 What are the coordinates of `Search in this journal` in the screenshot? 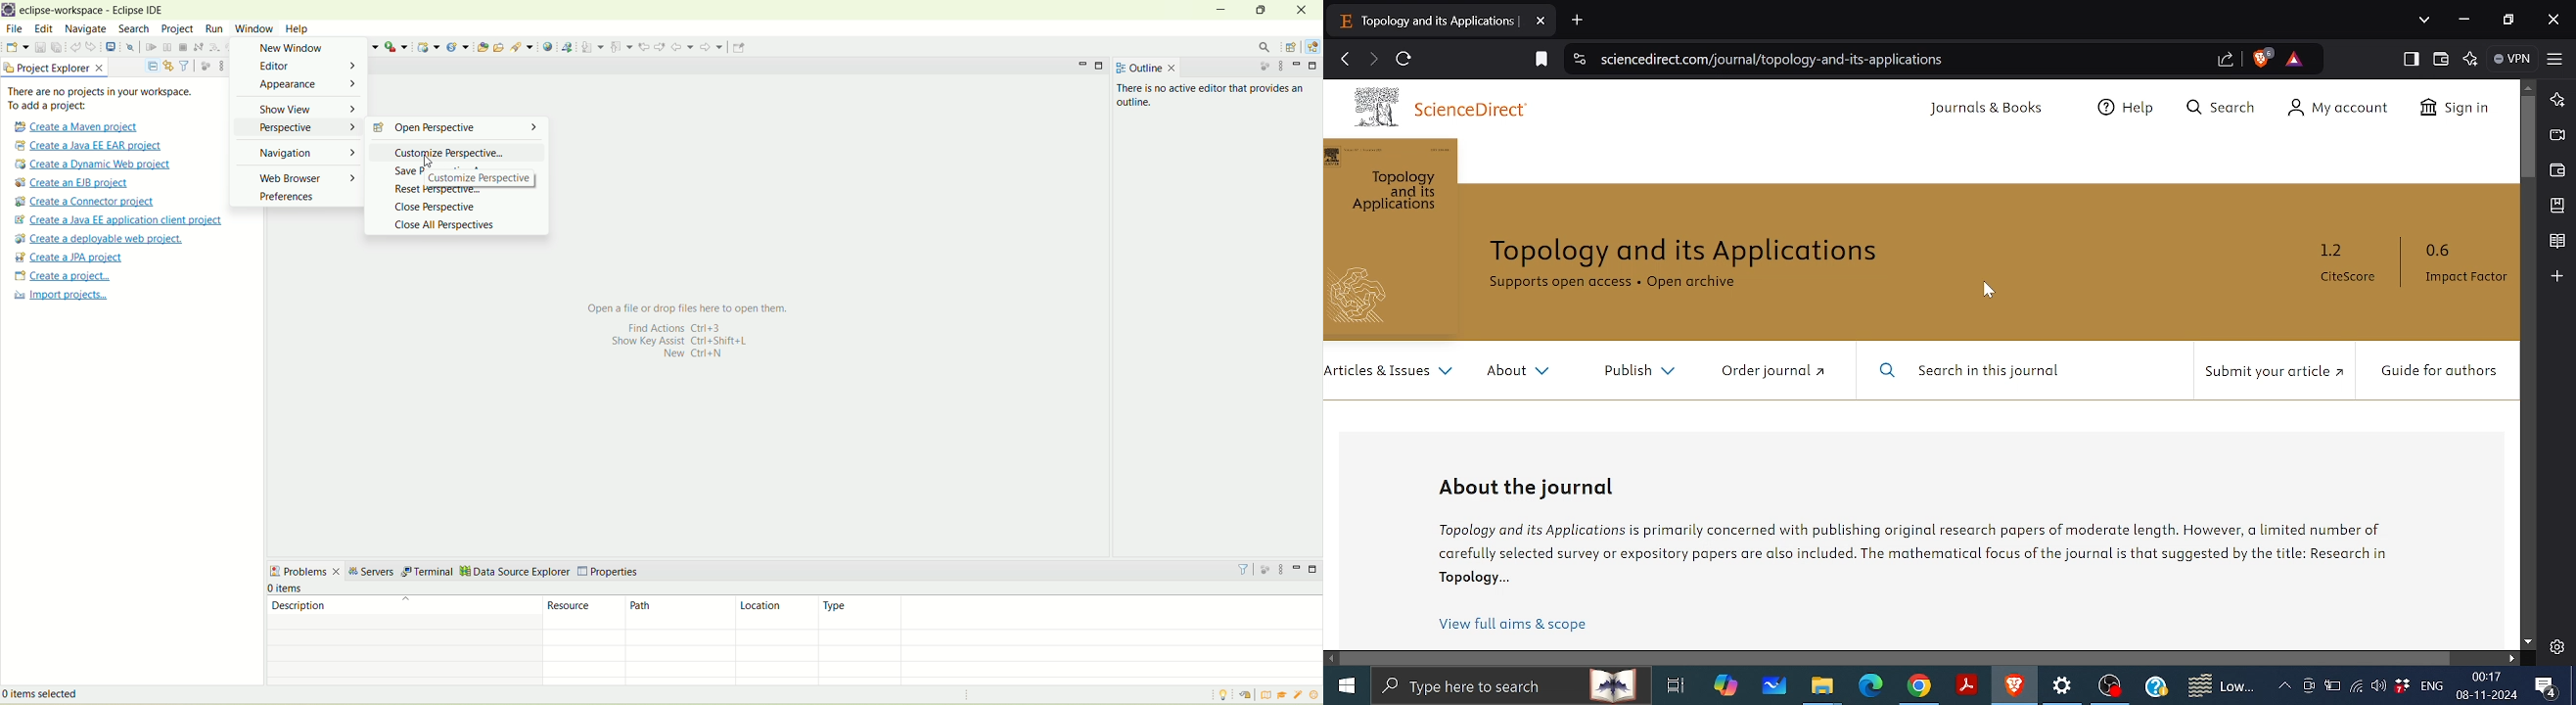 It's located at (1969, 372).